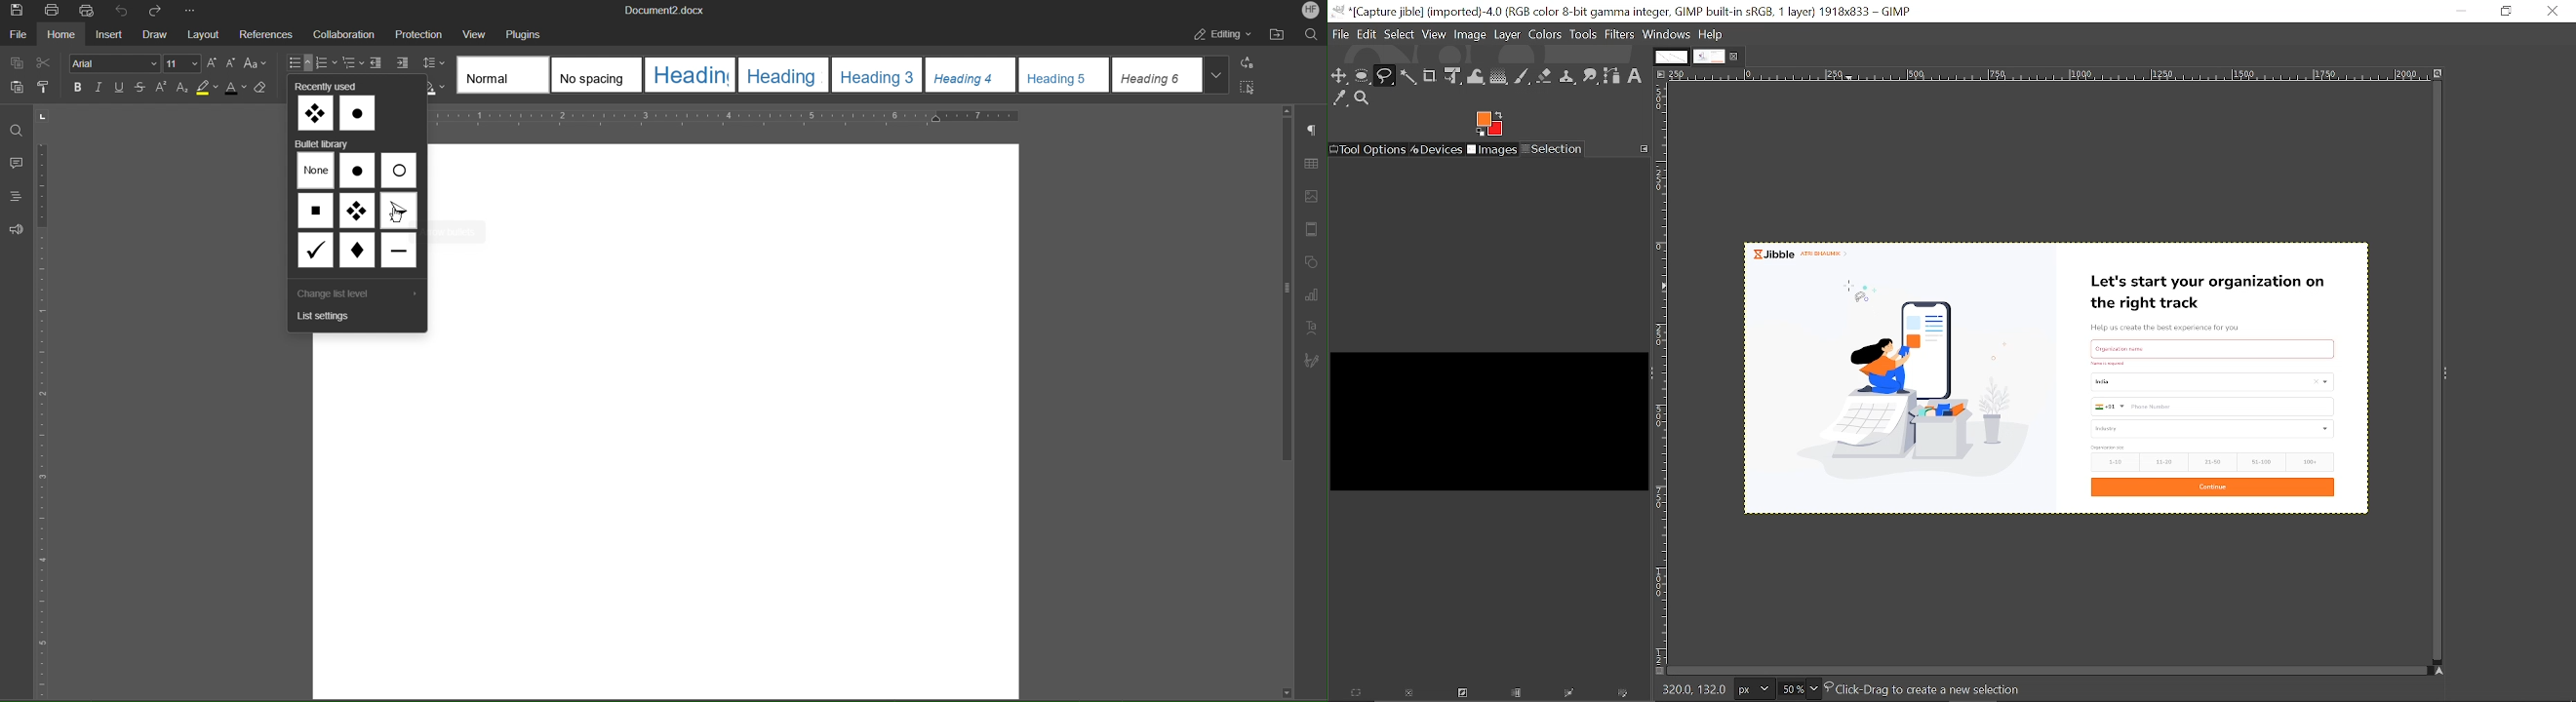  What do you see at coordinates (2440, 77) in the screenshot?
I see `Zoom image when window size changes` at bounding box center [2440, 77].